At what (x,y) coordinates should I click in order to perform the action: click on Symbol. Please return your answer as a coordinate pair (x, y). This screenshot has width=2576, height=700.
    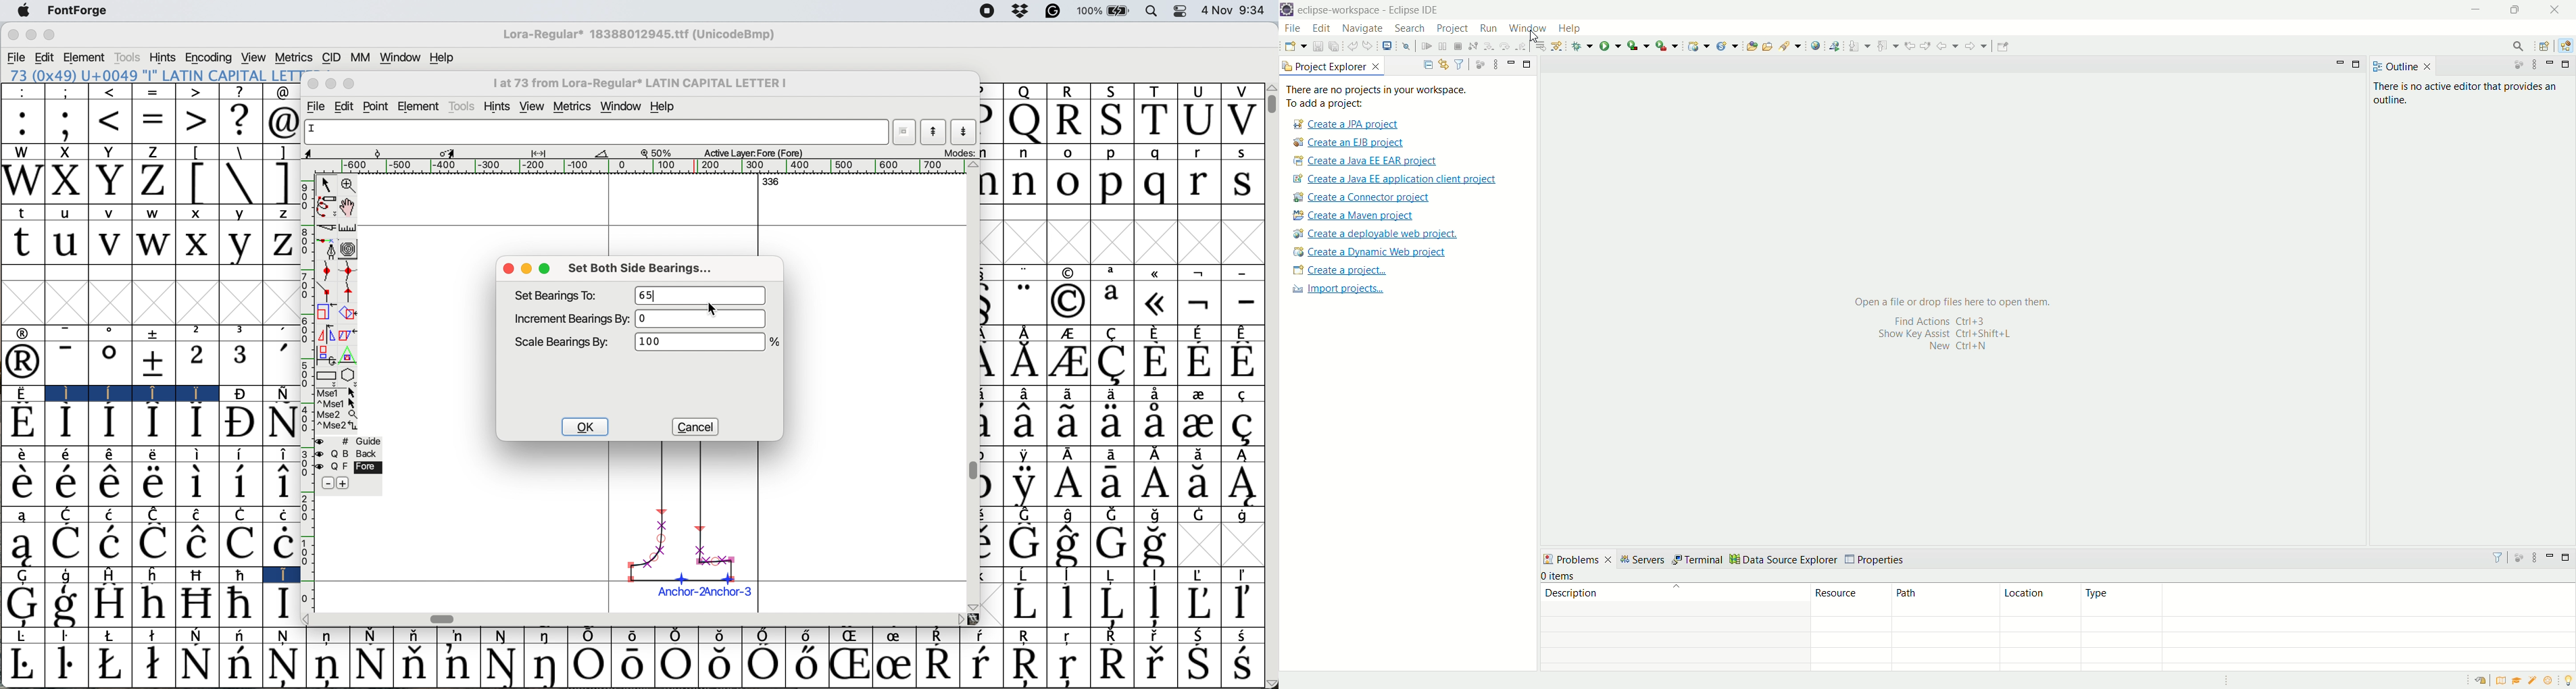
    Looking at the image, I should click on (153, 484).